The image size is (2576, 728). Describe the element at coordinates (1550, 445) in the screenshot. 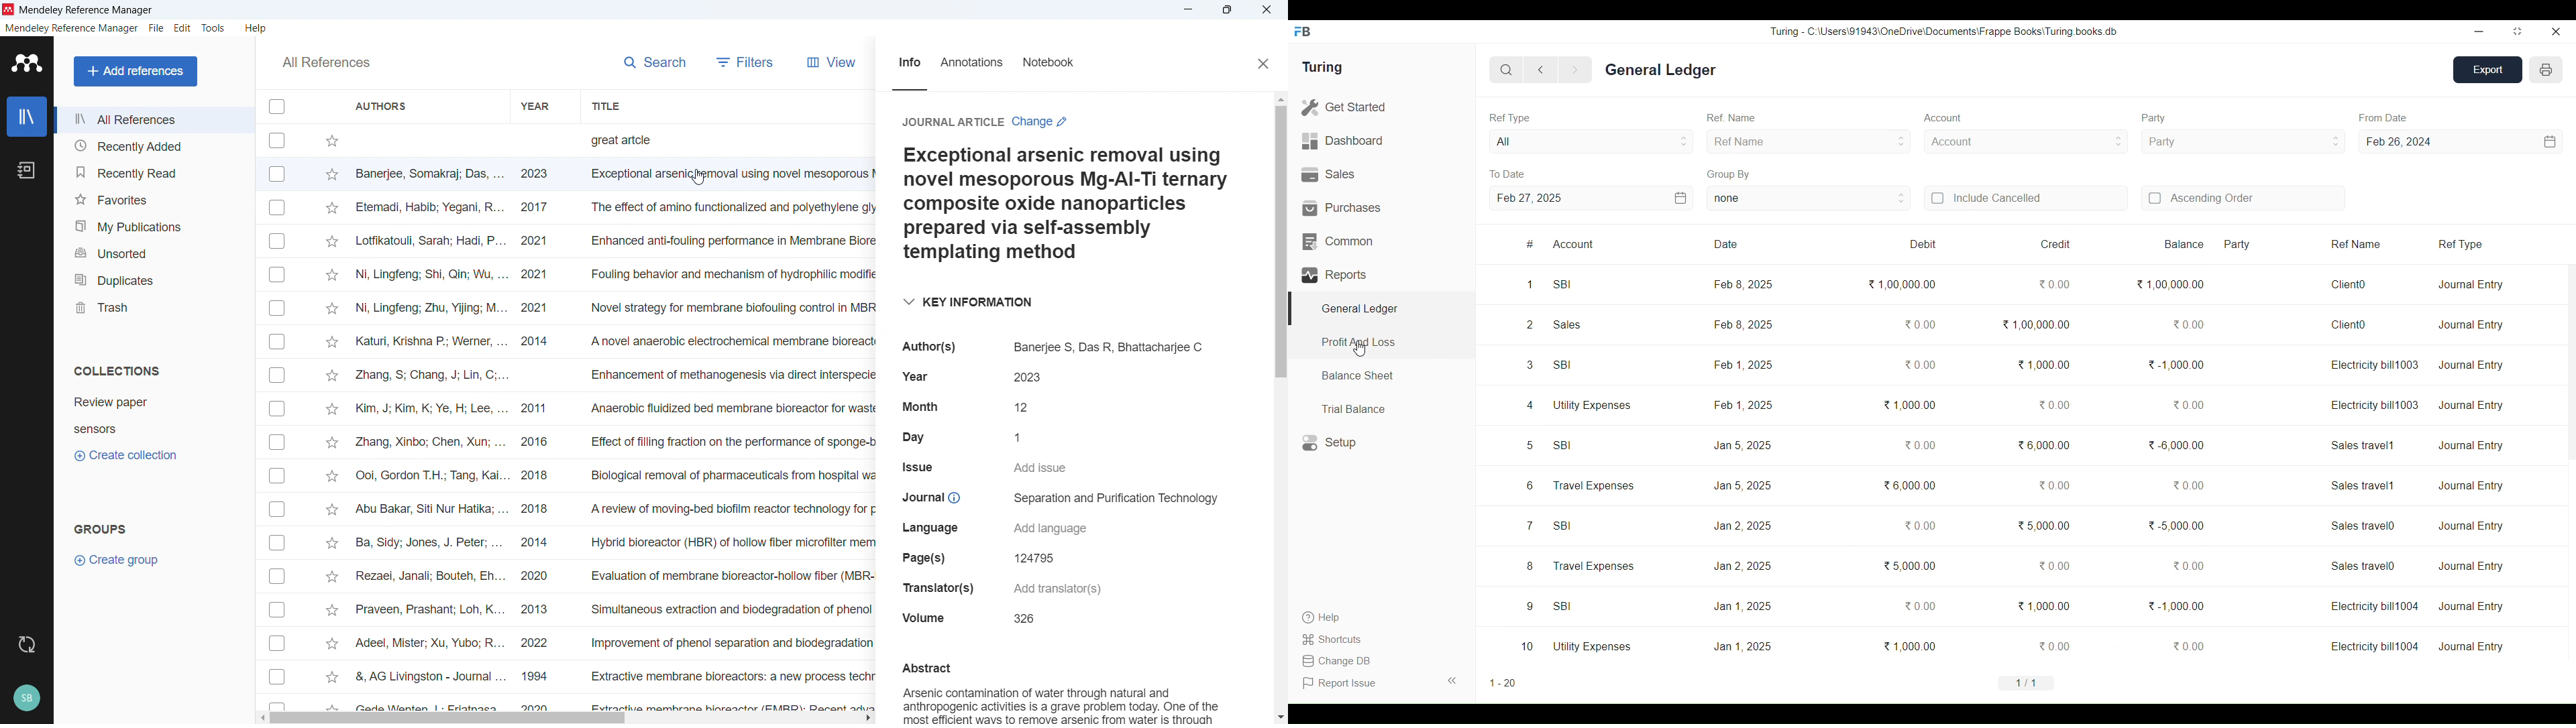

I see `5 SBI` at that location.